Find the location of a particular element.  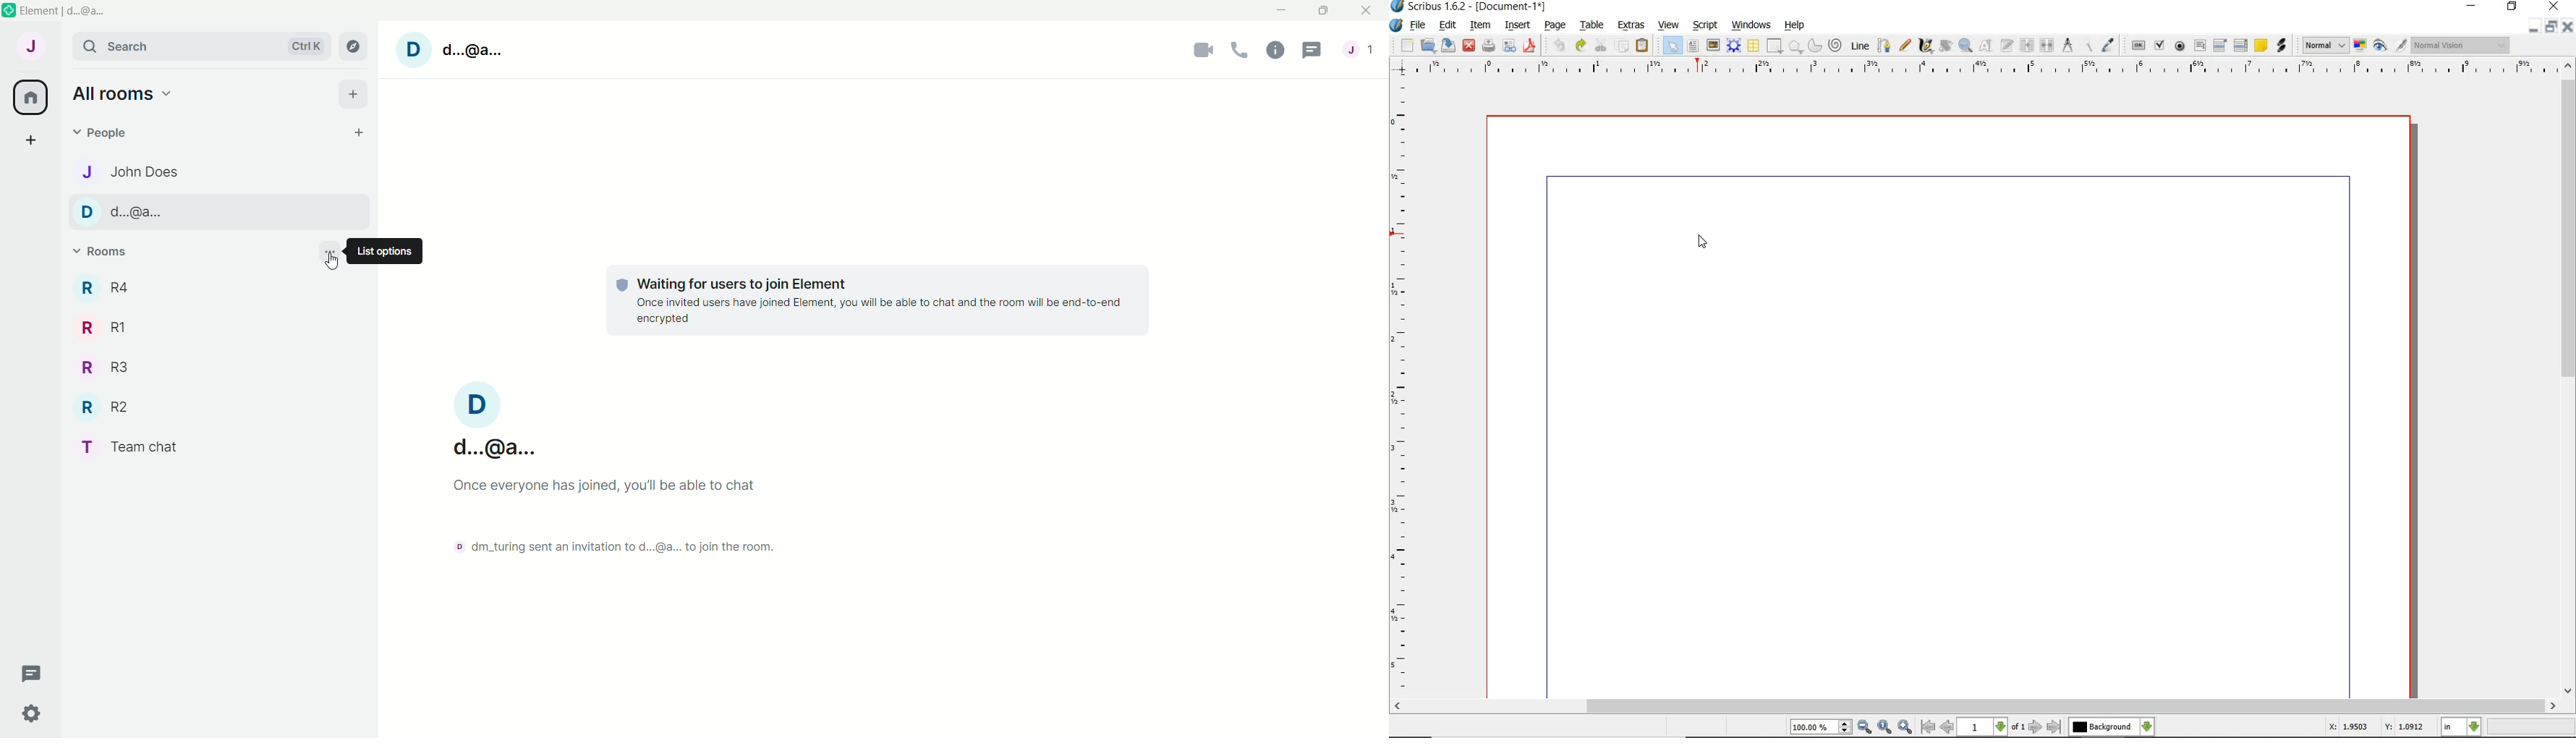

Threads is located at coordinates (25, 676).